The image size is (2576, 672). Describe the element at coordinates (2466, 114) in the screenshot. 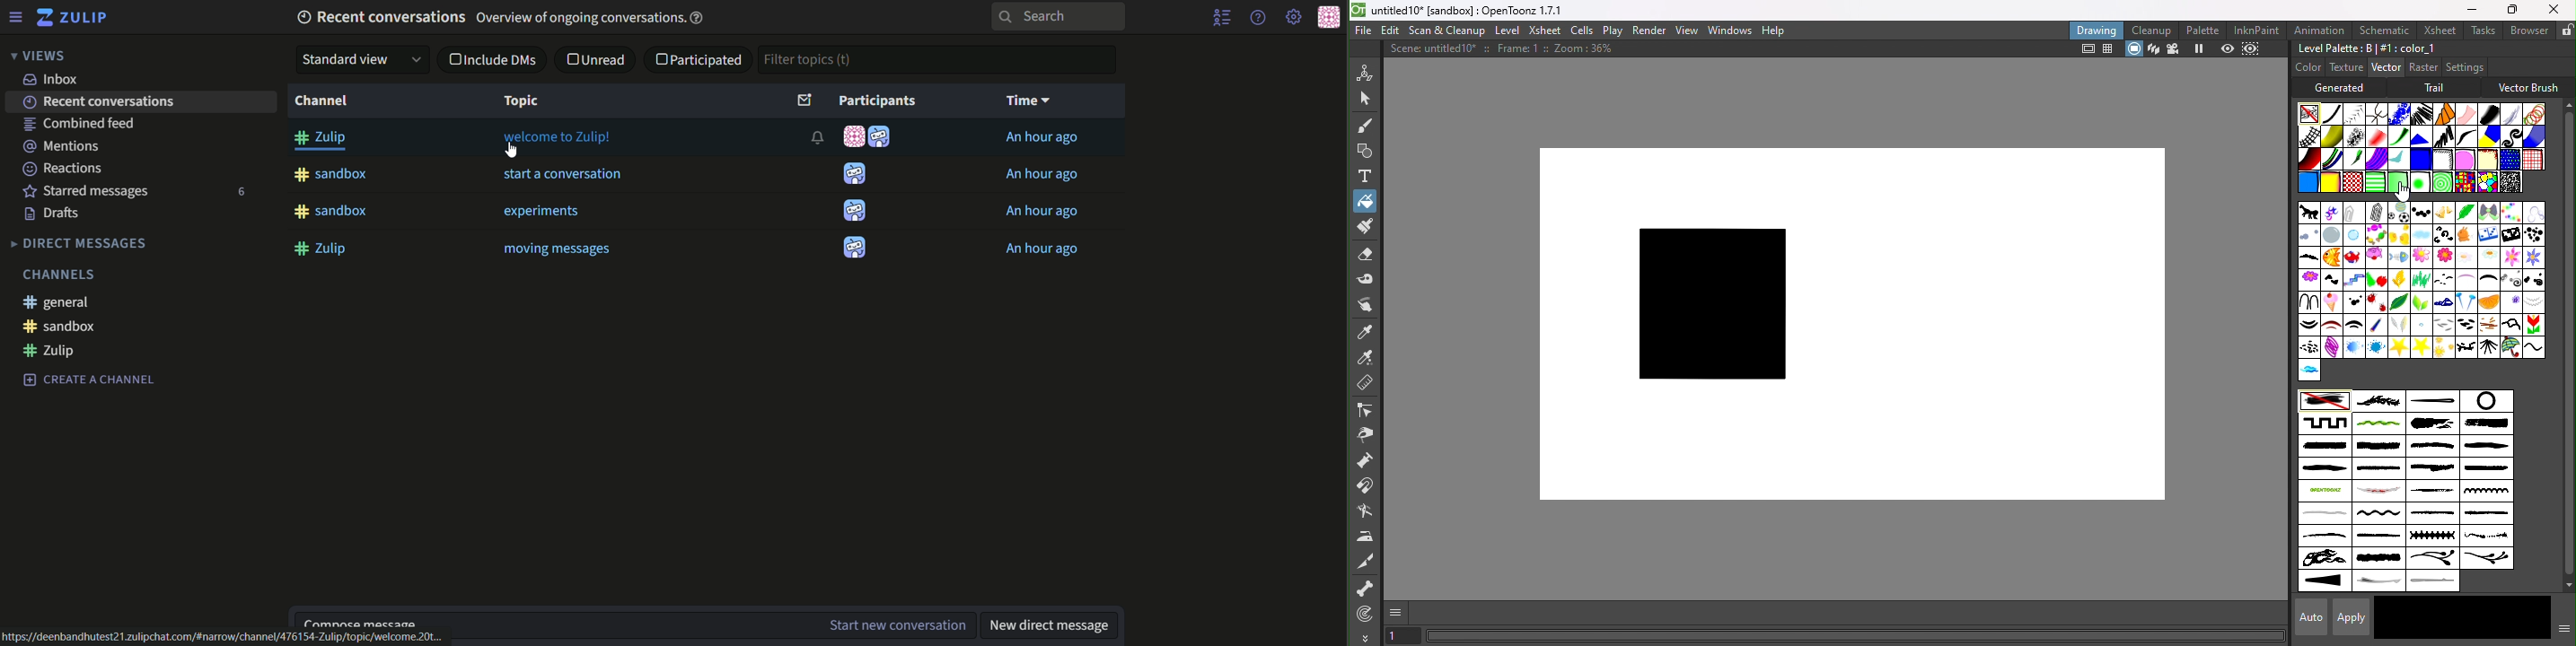

I see `Tulle` at that location.